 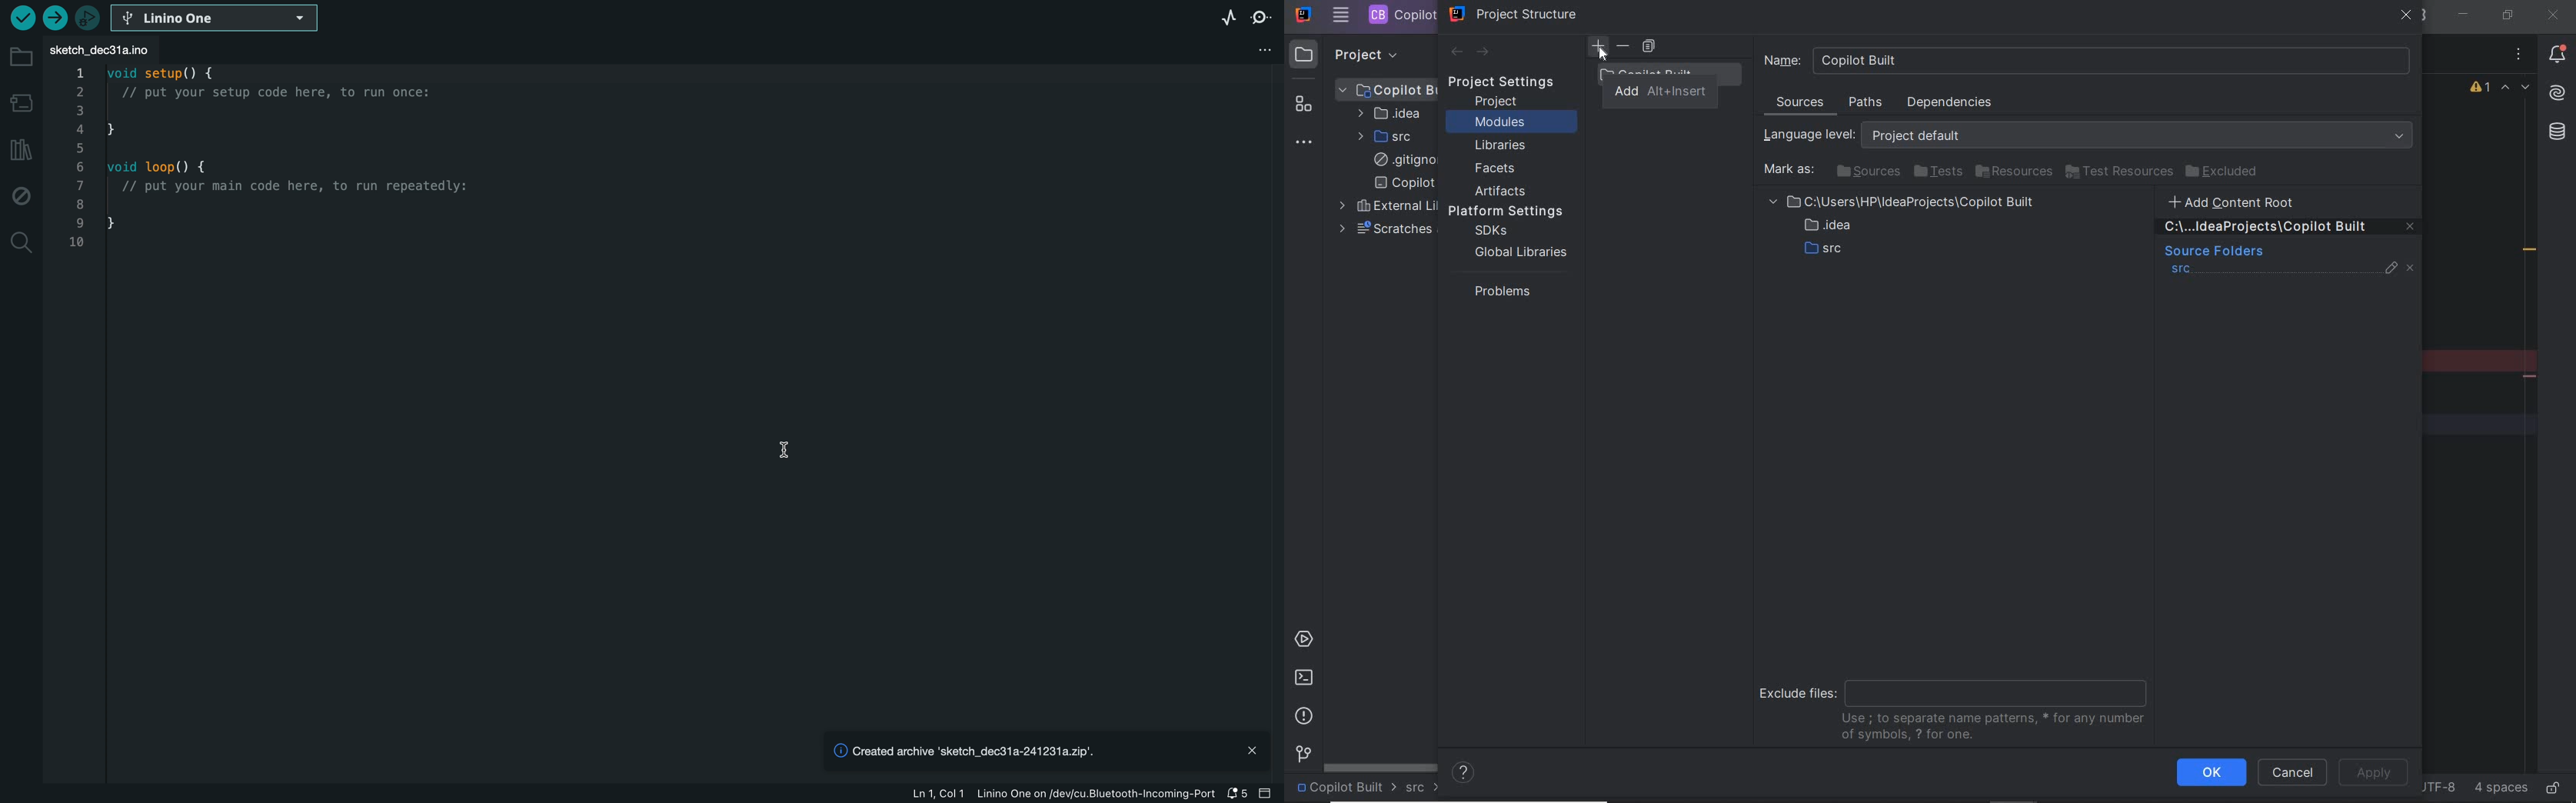 I want to click on minimize, so click(x=2465, y=15).